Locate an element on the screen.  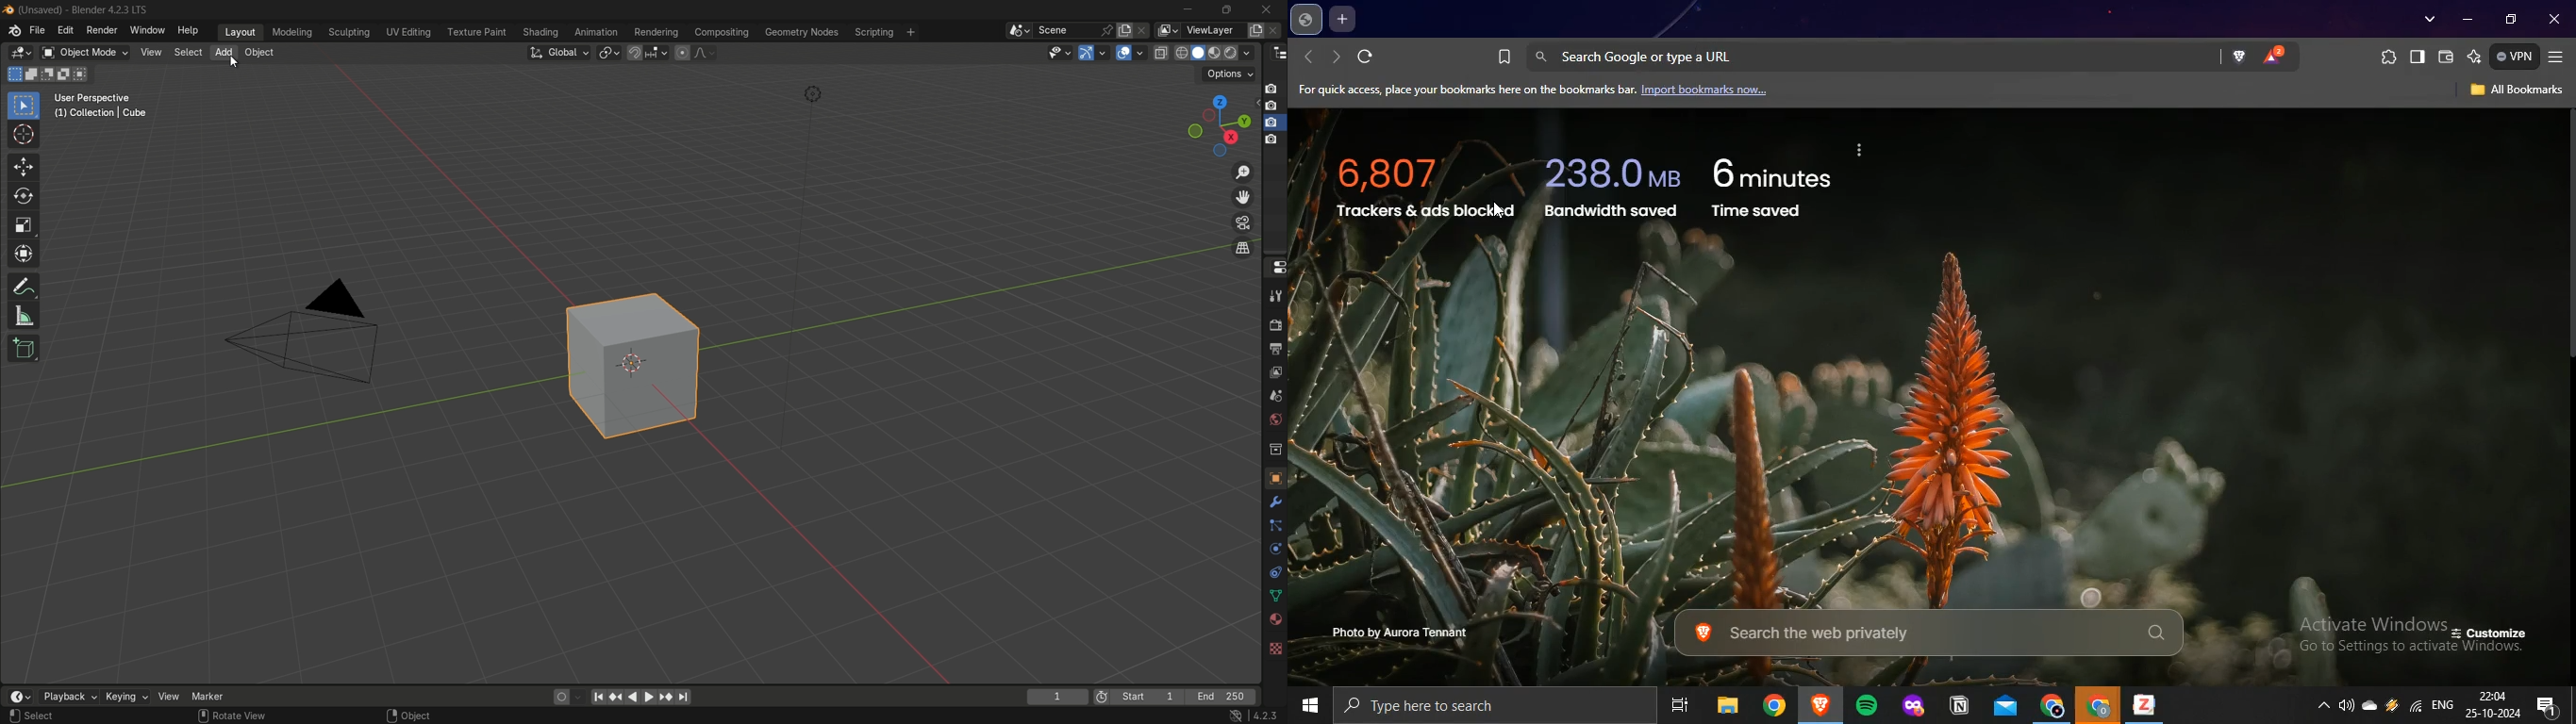
outliner is located at coordinates (1280, 54).